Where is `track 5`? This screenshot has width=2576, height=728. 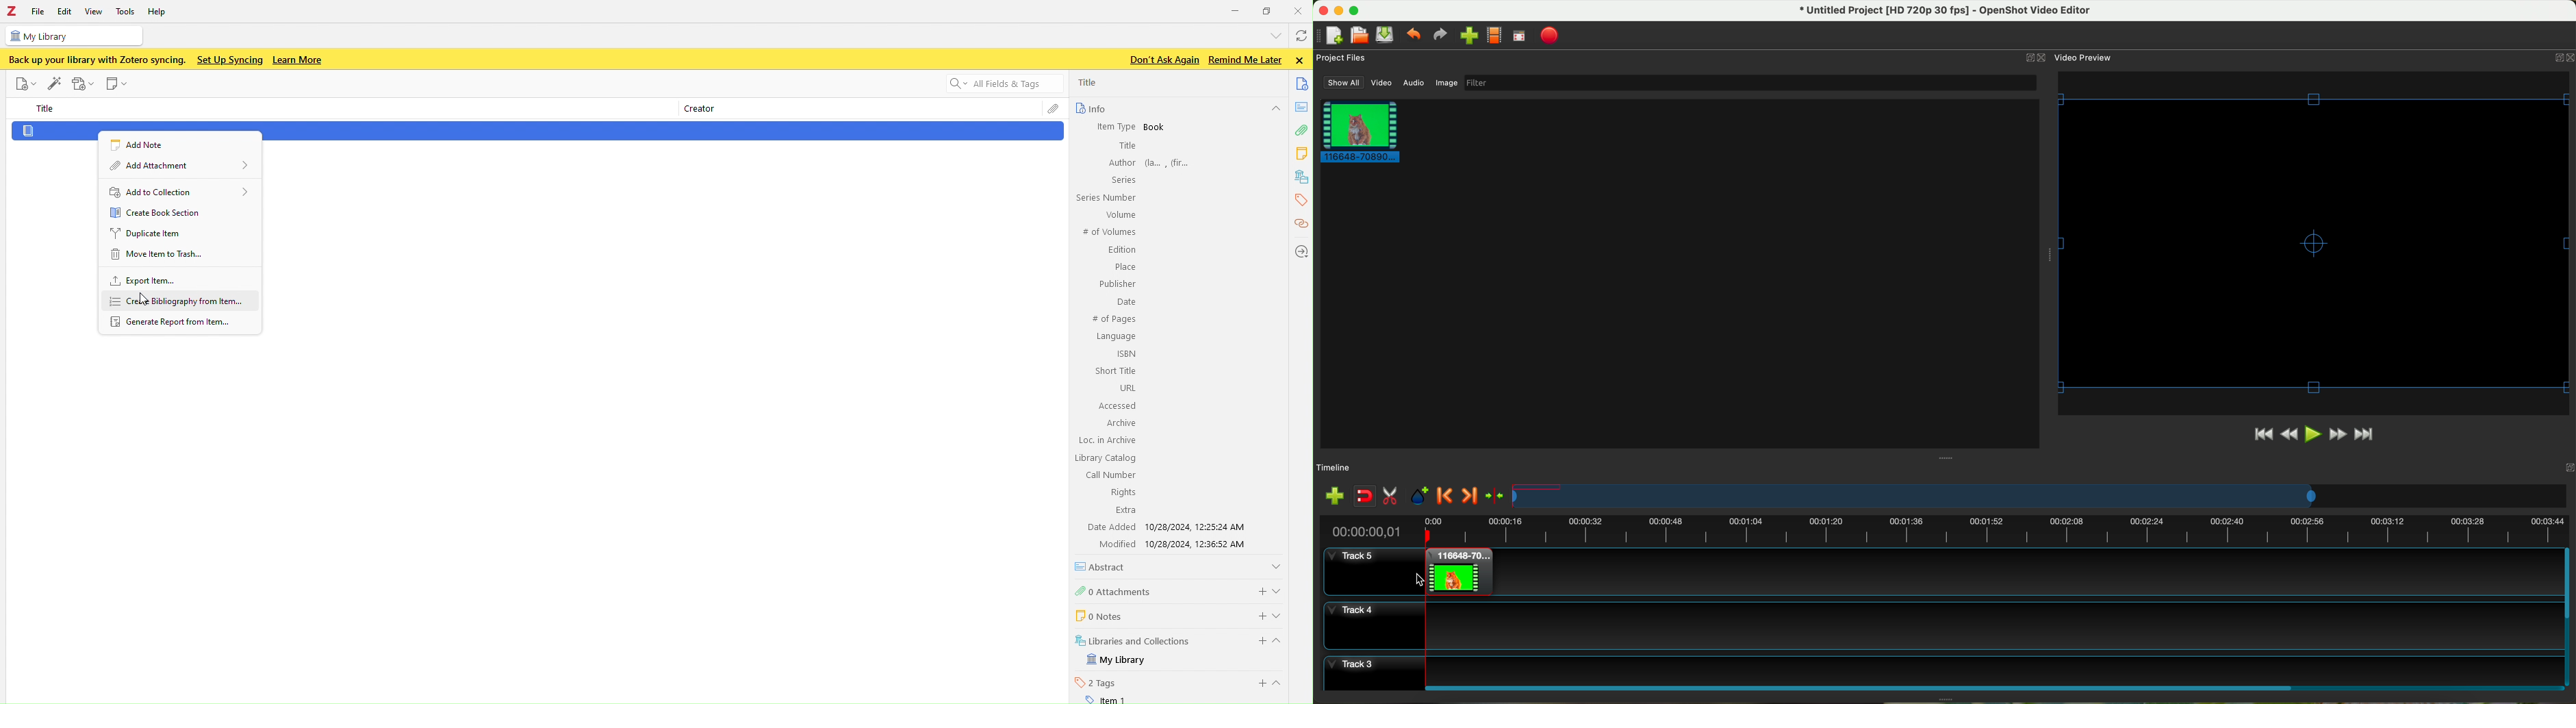 track 5 is located at coordinates (1368, 568).